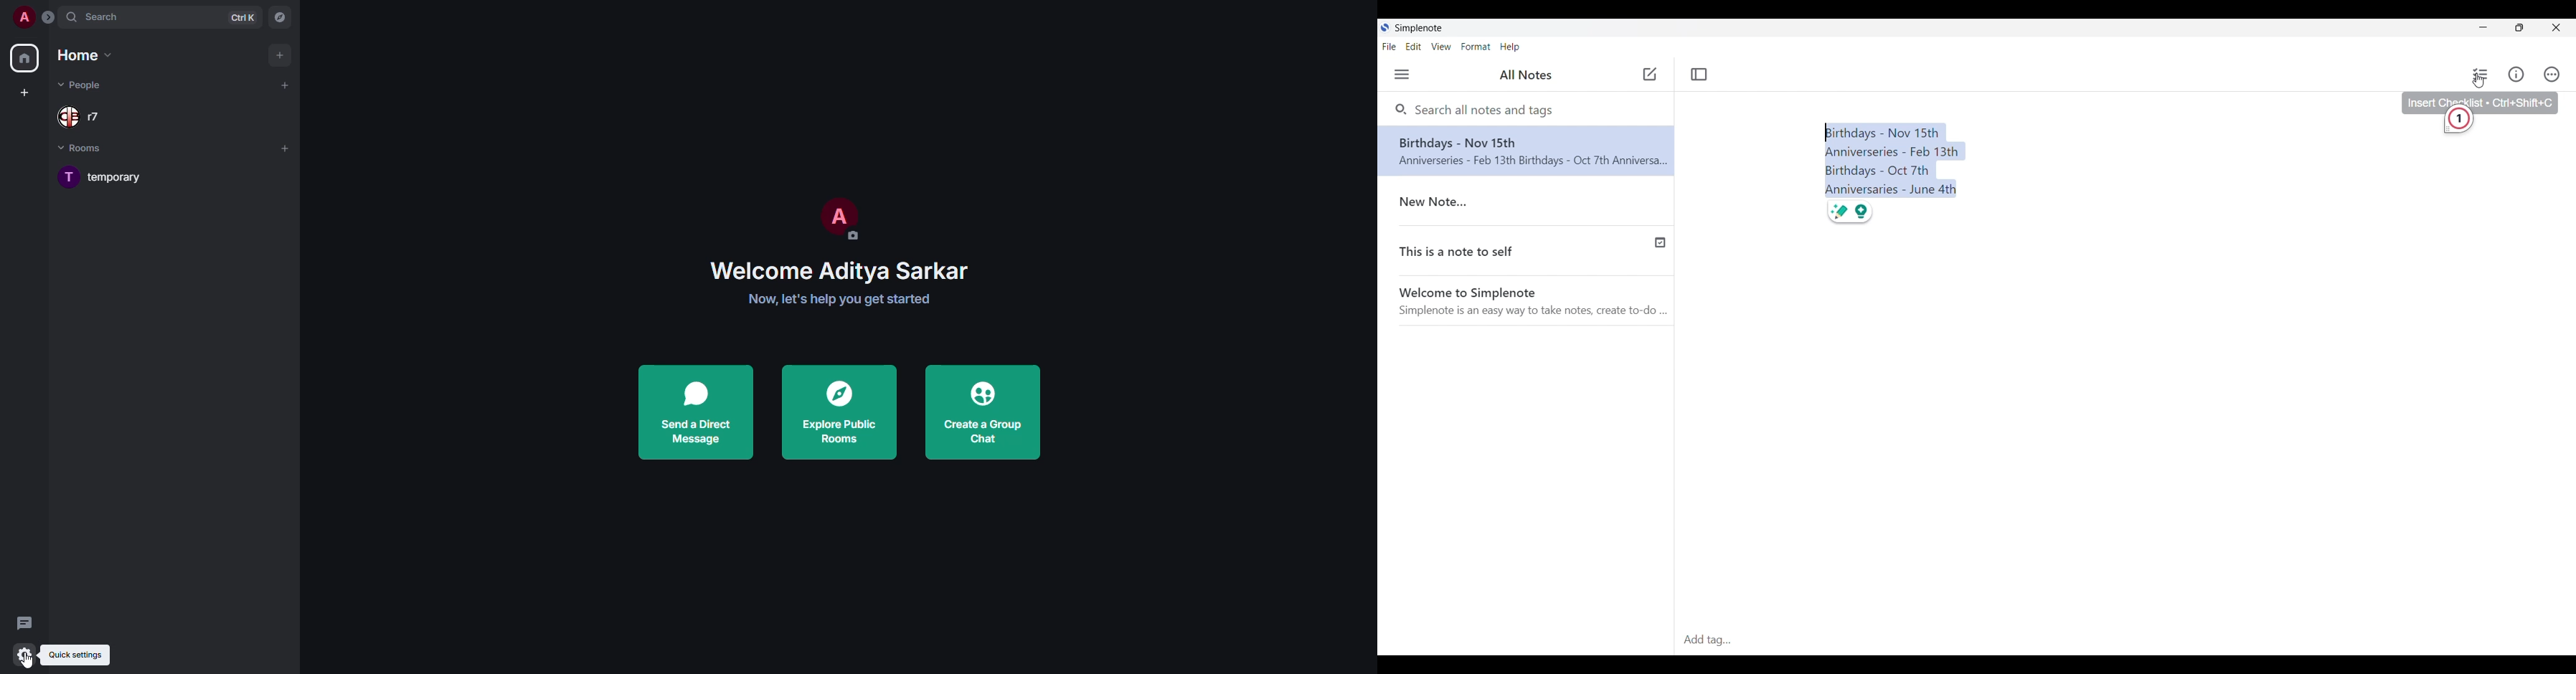 The width and height of the screenshot is (2576, 700). I want to click on View menu, so click(1442, 46).